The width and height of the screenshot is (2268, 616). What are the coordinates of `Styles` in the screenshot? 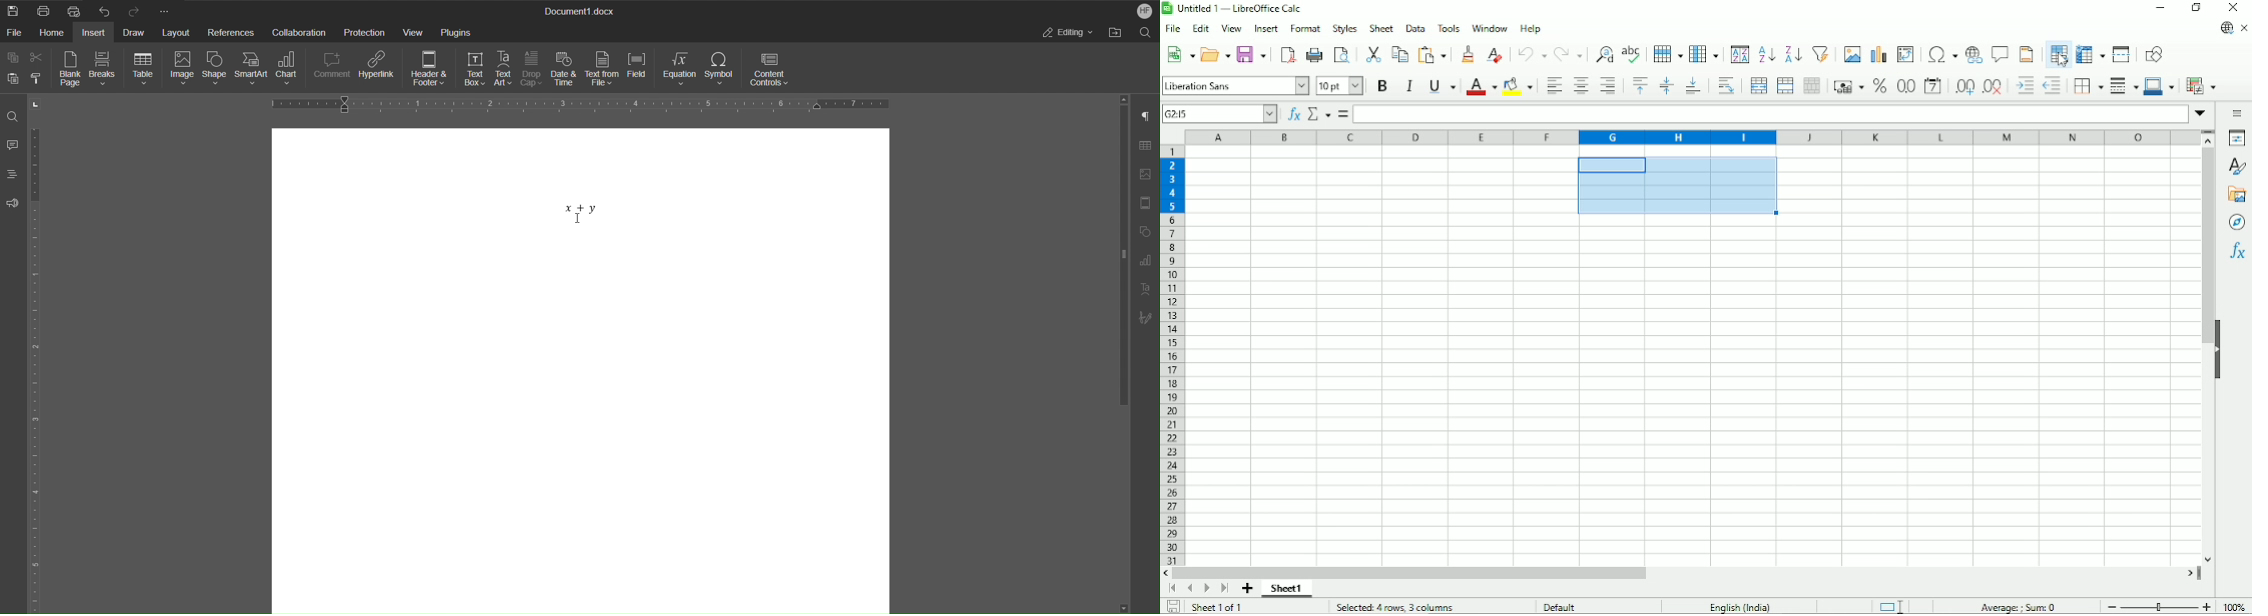 It's located at (2236, 167).